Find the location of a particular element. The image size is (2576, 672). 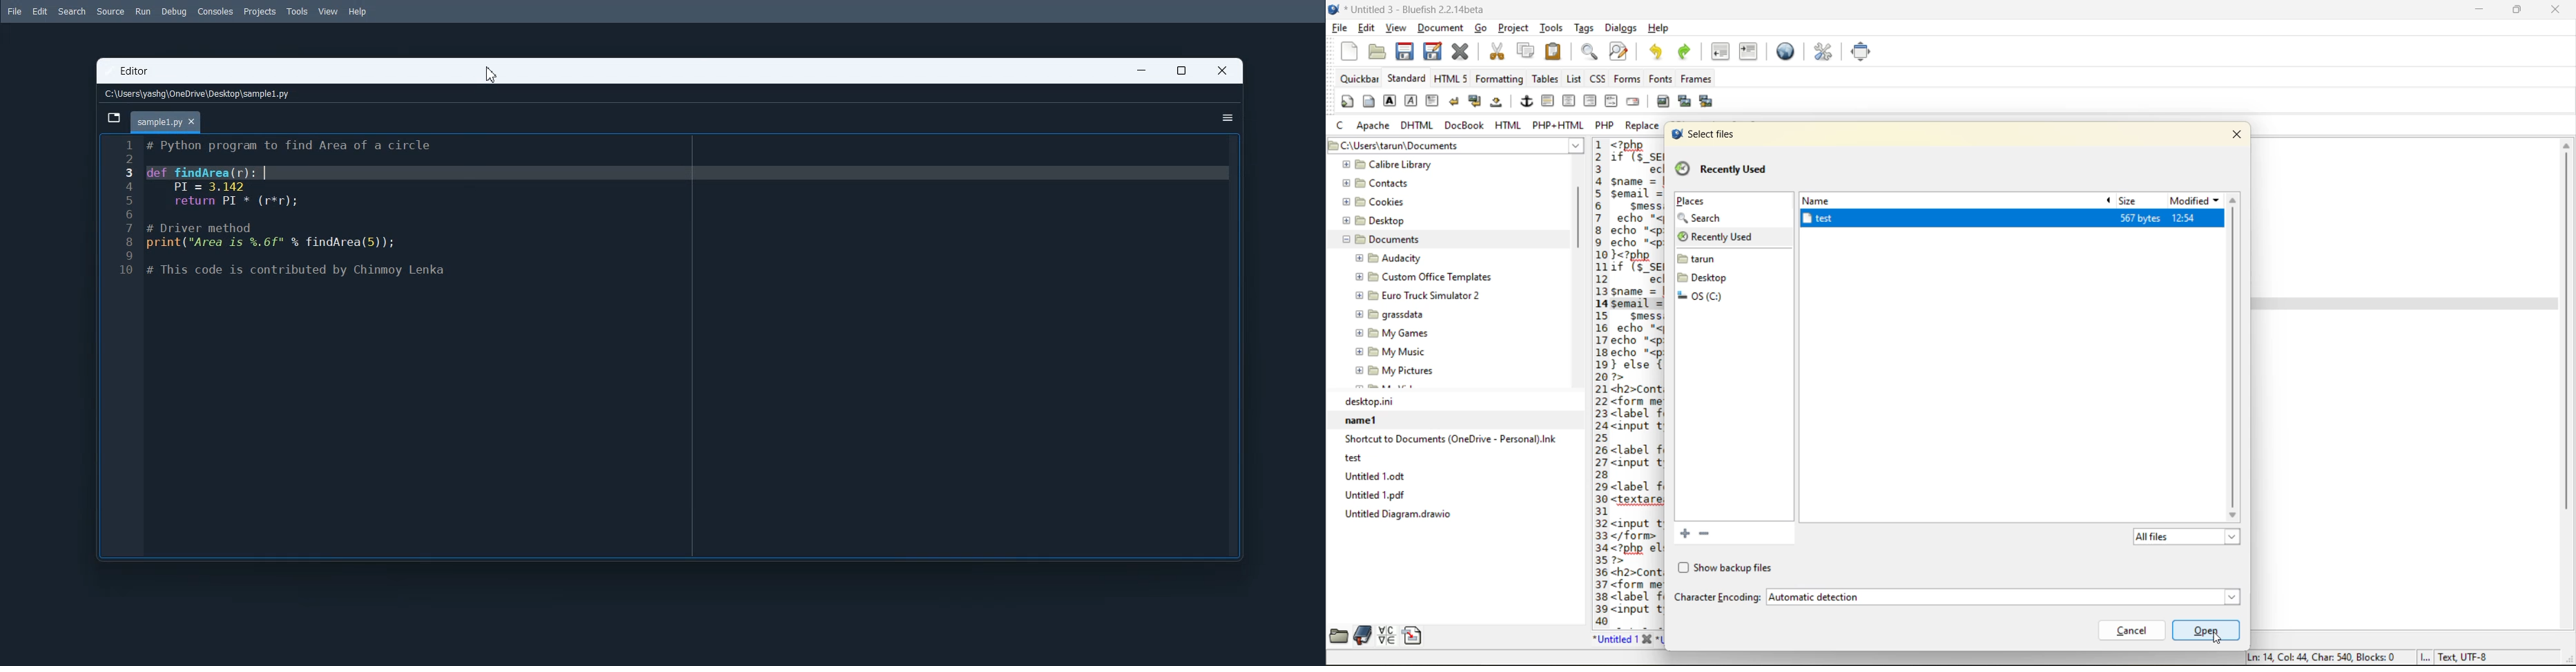

Line number is located at coordinates (122, 345).